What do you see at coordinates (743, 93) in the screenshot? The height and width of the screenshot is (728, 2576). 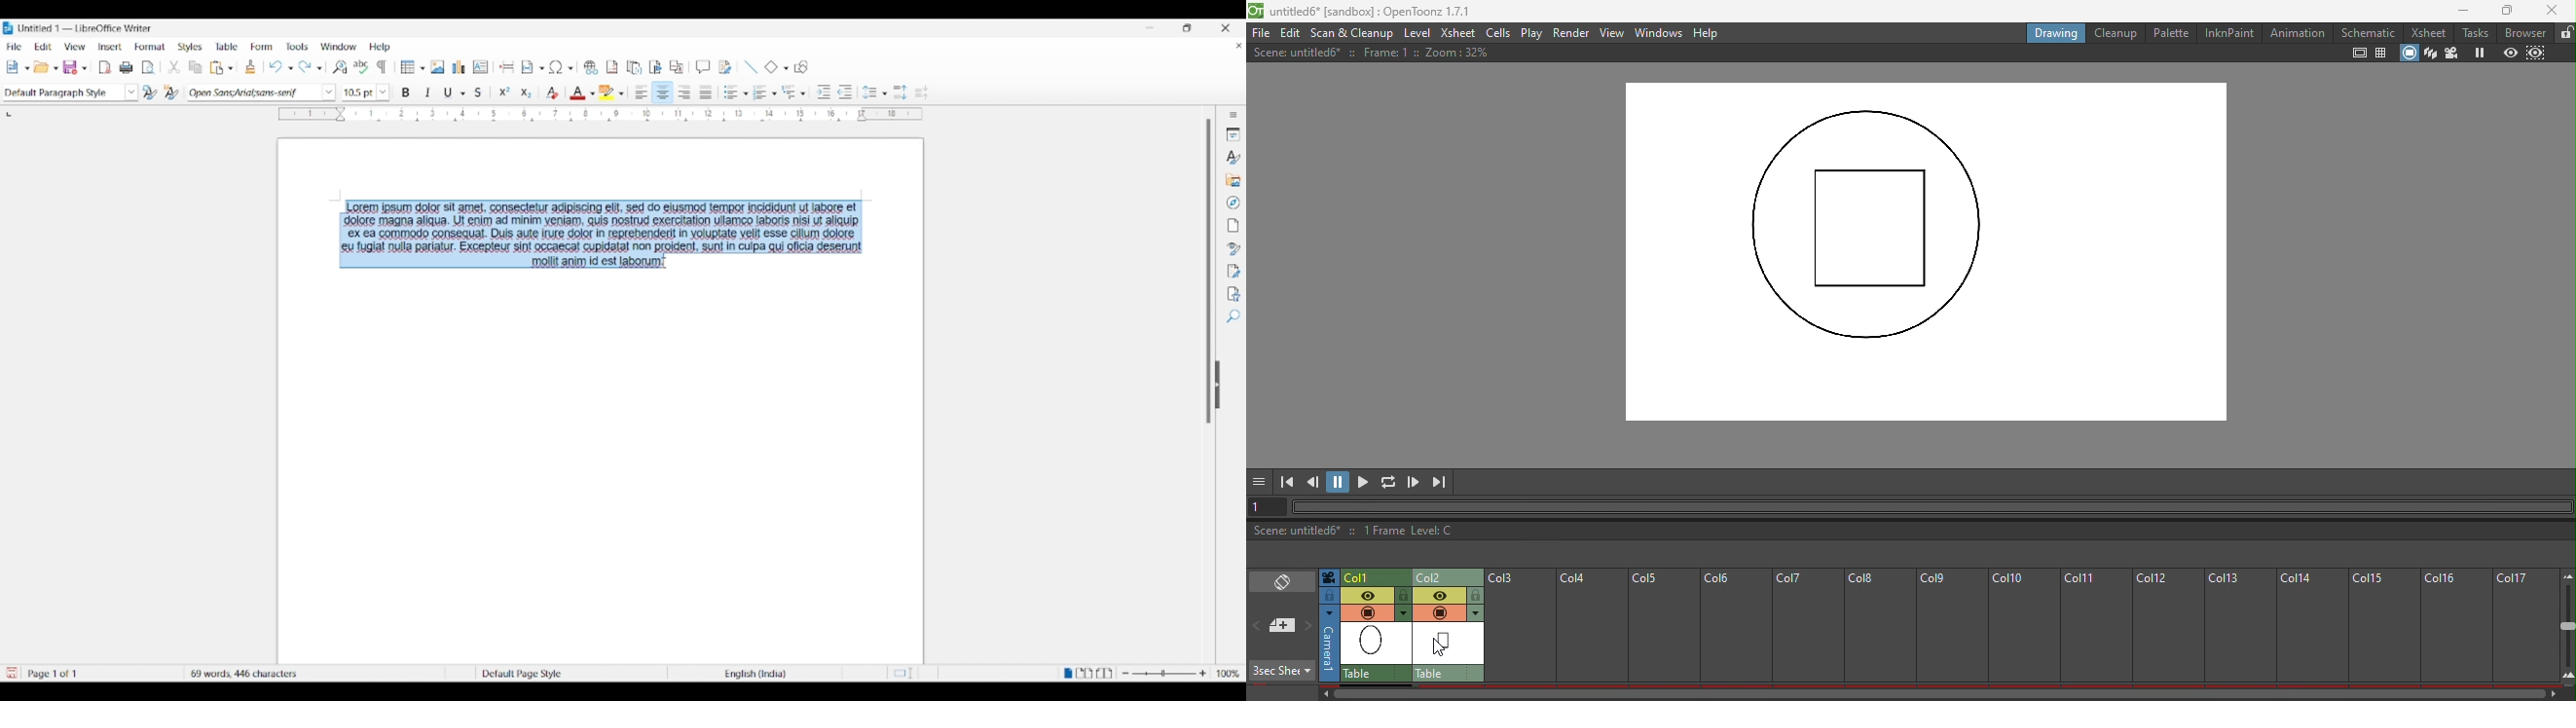 I see `Toggle unordered list options` at bounding box center [743, 93].